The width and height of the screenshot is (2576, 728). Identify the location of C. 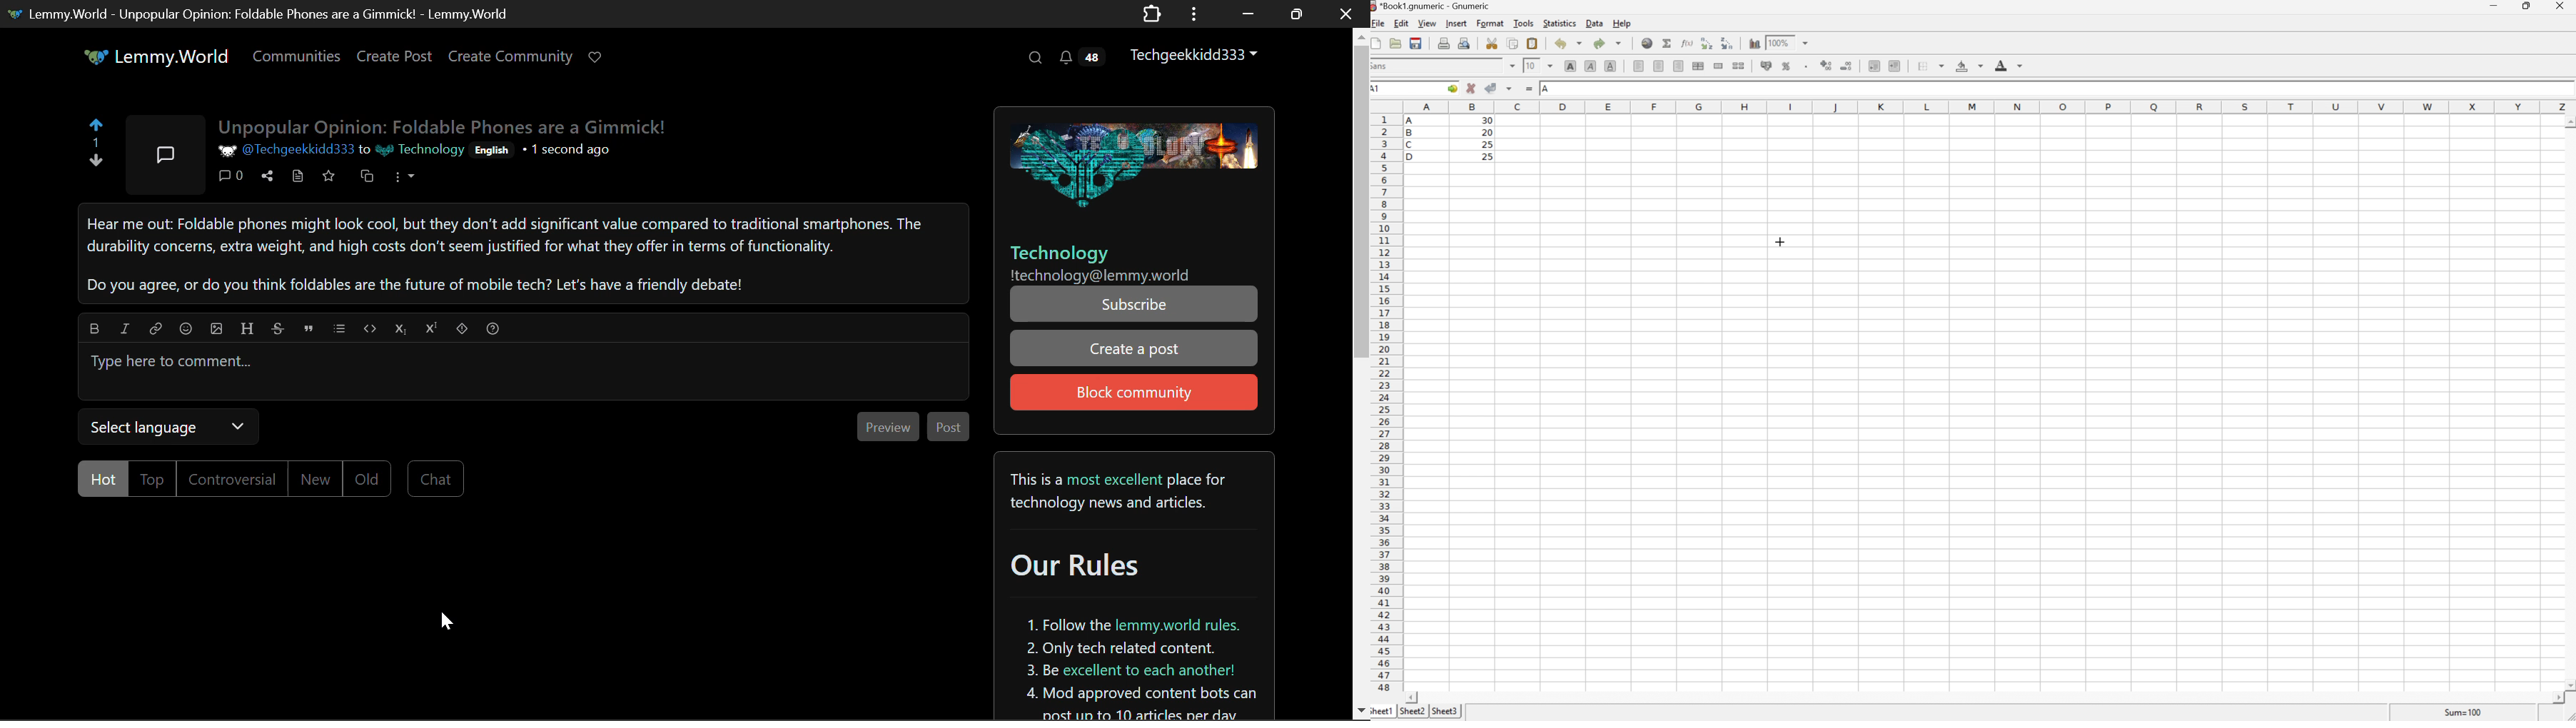
(1411, 144).